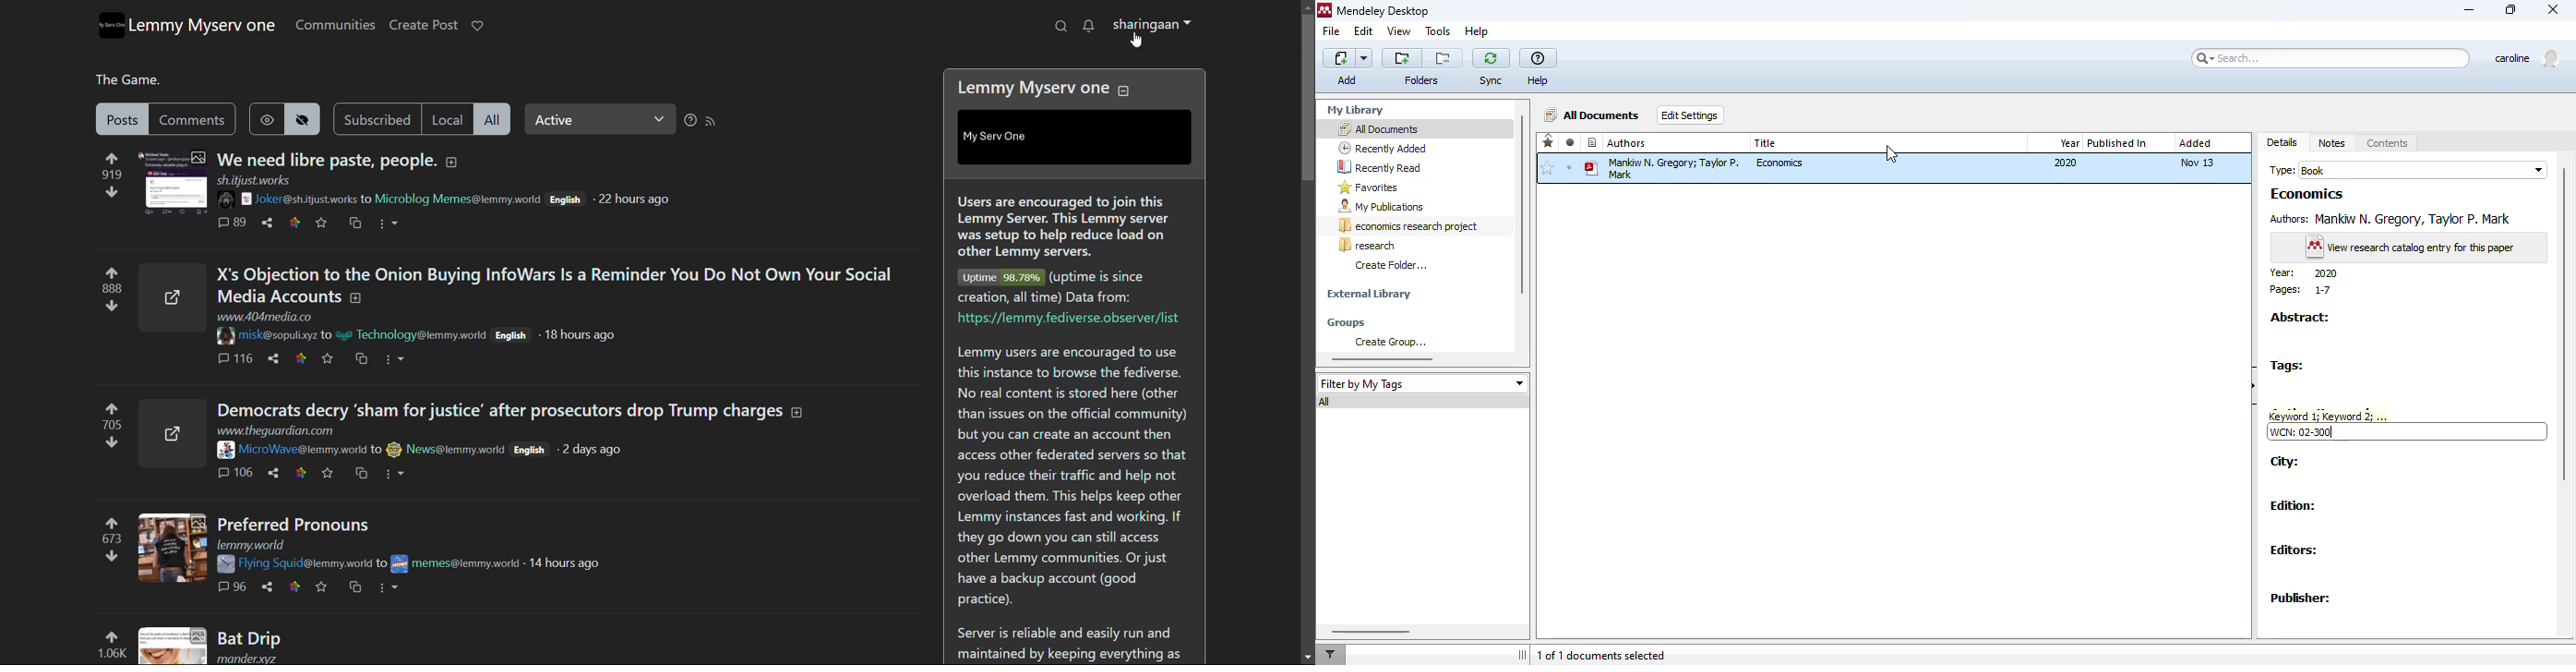 This screenshot has width=2576, height=672. Describe the element at coordinates (1593, 115) in the screenshot. I see `all documents` at that location.